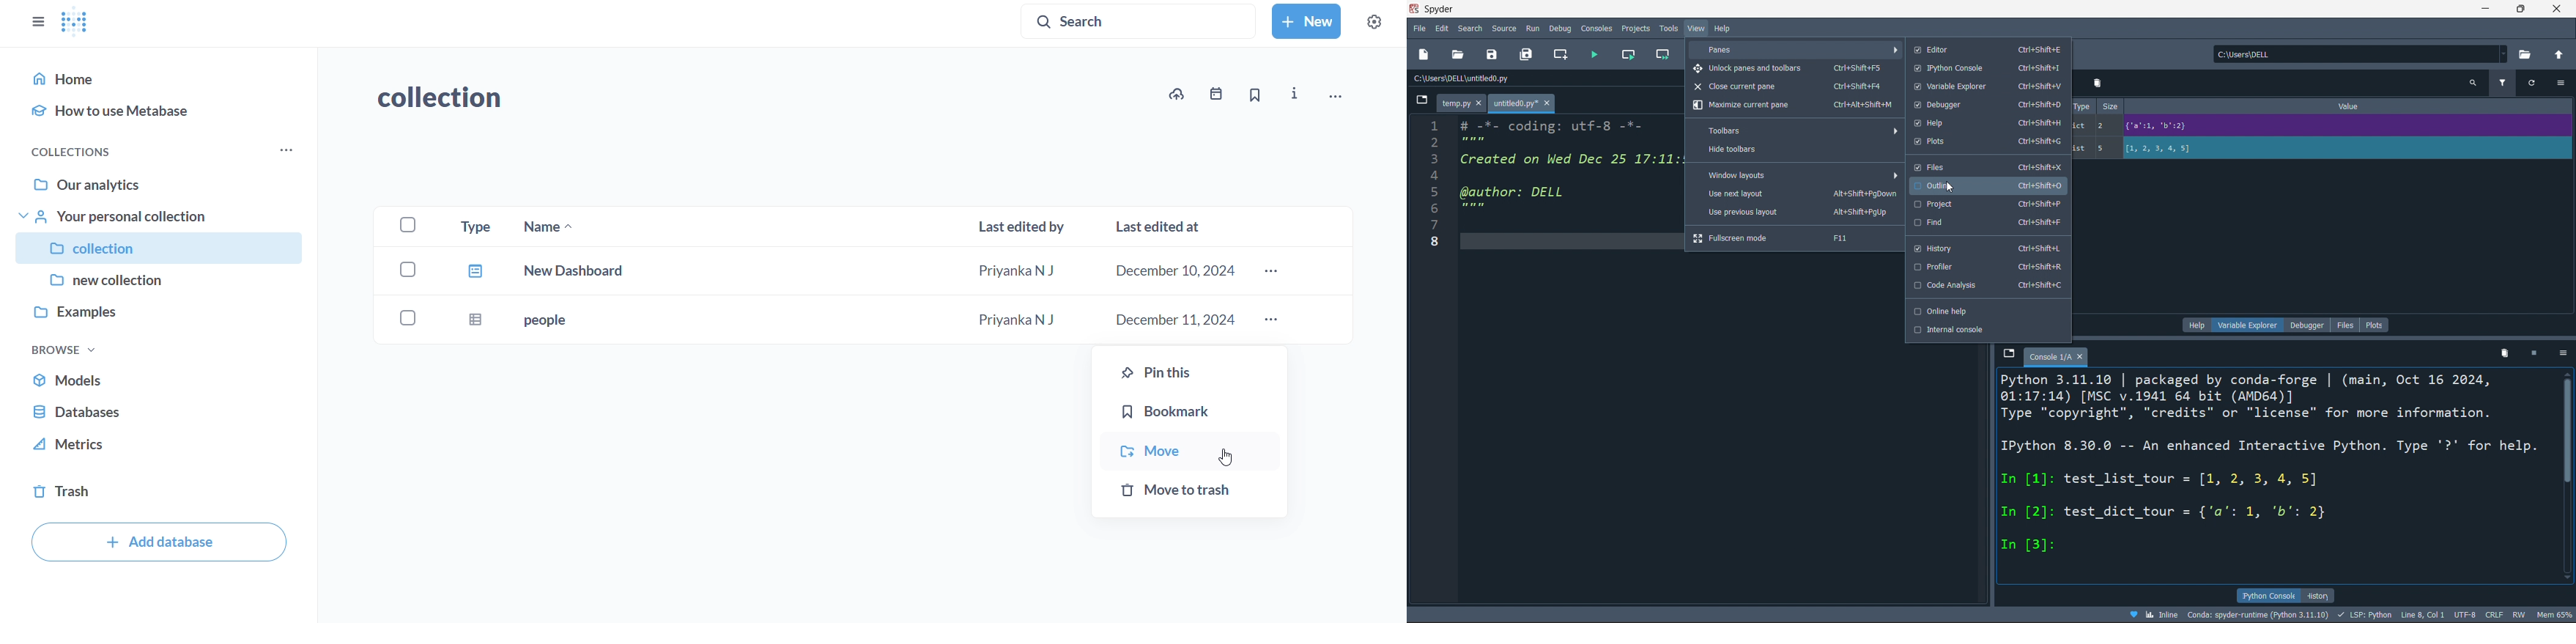  What do you see at coordinates (2531, 54) in the screenshot?
I see `open directory` at bounding box center [2531, 54].